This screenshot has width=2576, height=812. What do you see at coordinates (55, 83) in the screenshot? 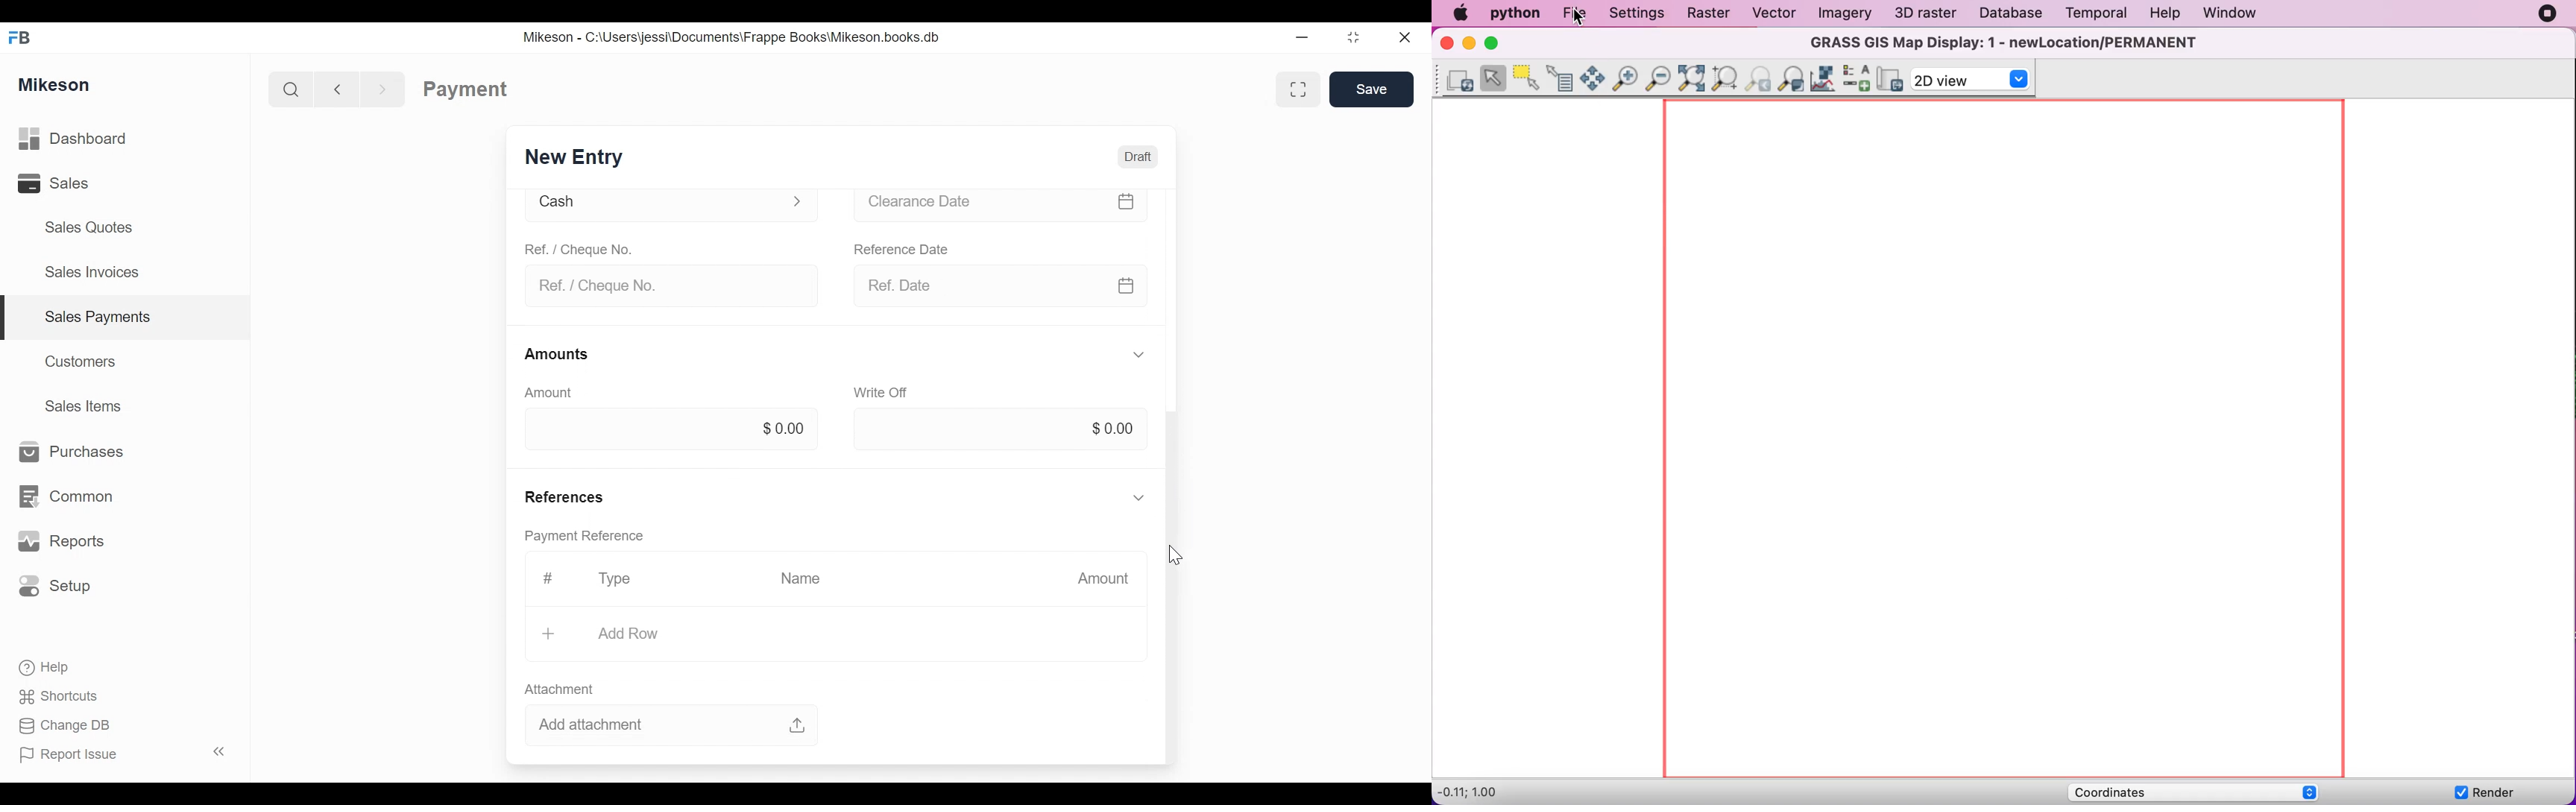
I see `Mikeson` at bounding box center [55, 83].